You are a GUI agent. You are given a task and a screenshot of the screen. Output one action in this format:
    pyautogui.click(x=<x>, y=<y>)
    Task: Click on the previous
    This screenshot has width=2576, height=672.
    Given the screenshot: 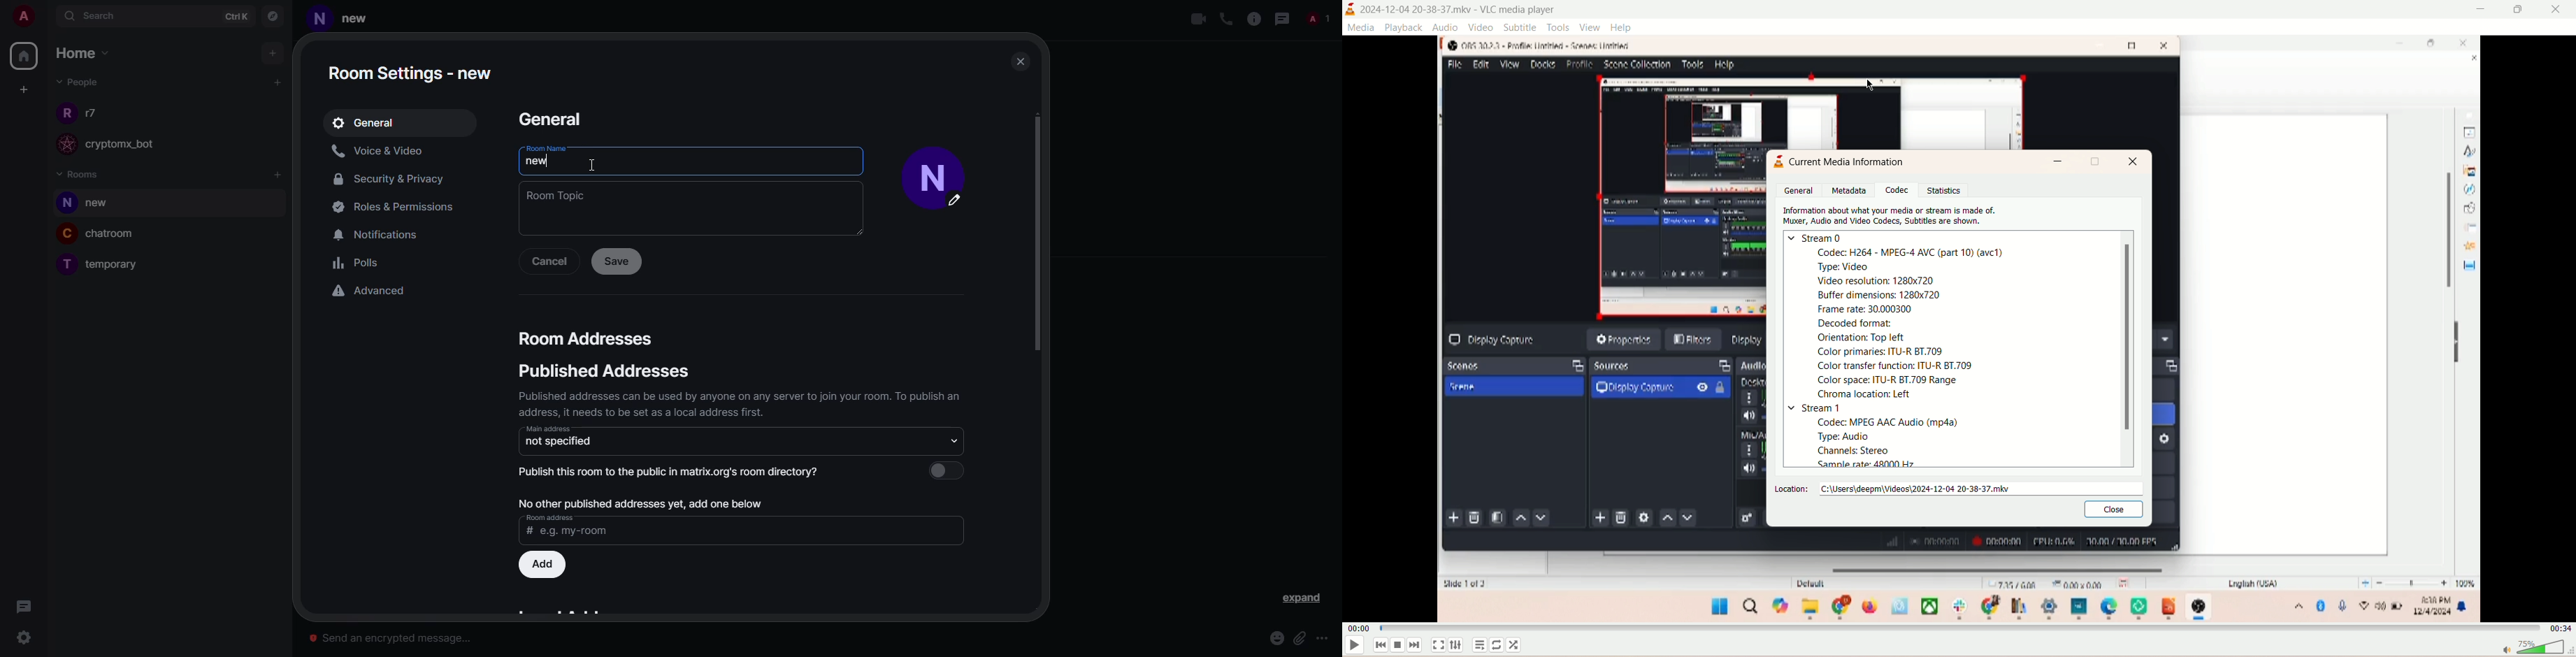 What is the action you would take?
    pyautogui.click(x=1379, y=648)
    